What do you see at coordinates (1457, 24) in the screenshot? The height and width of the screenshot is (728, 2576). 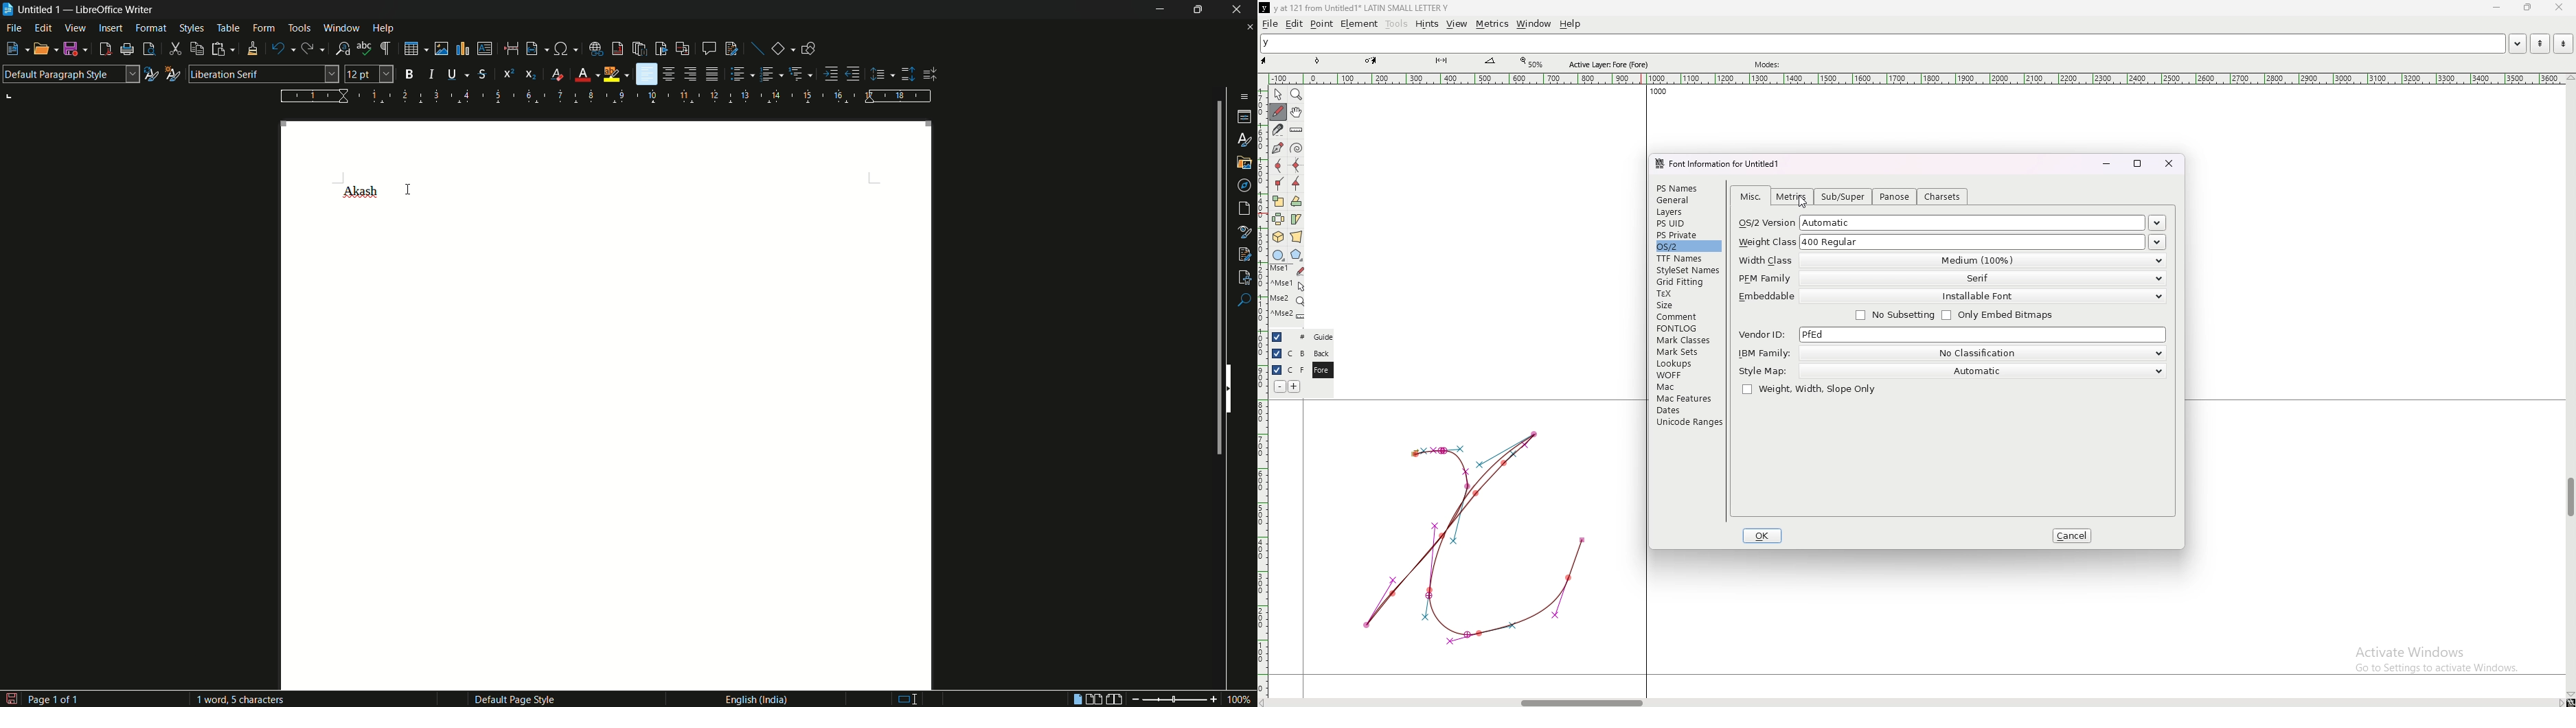 I see `view` at bounding box center [1457, 24].